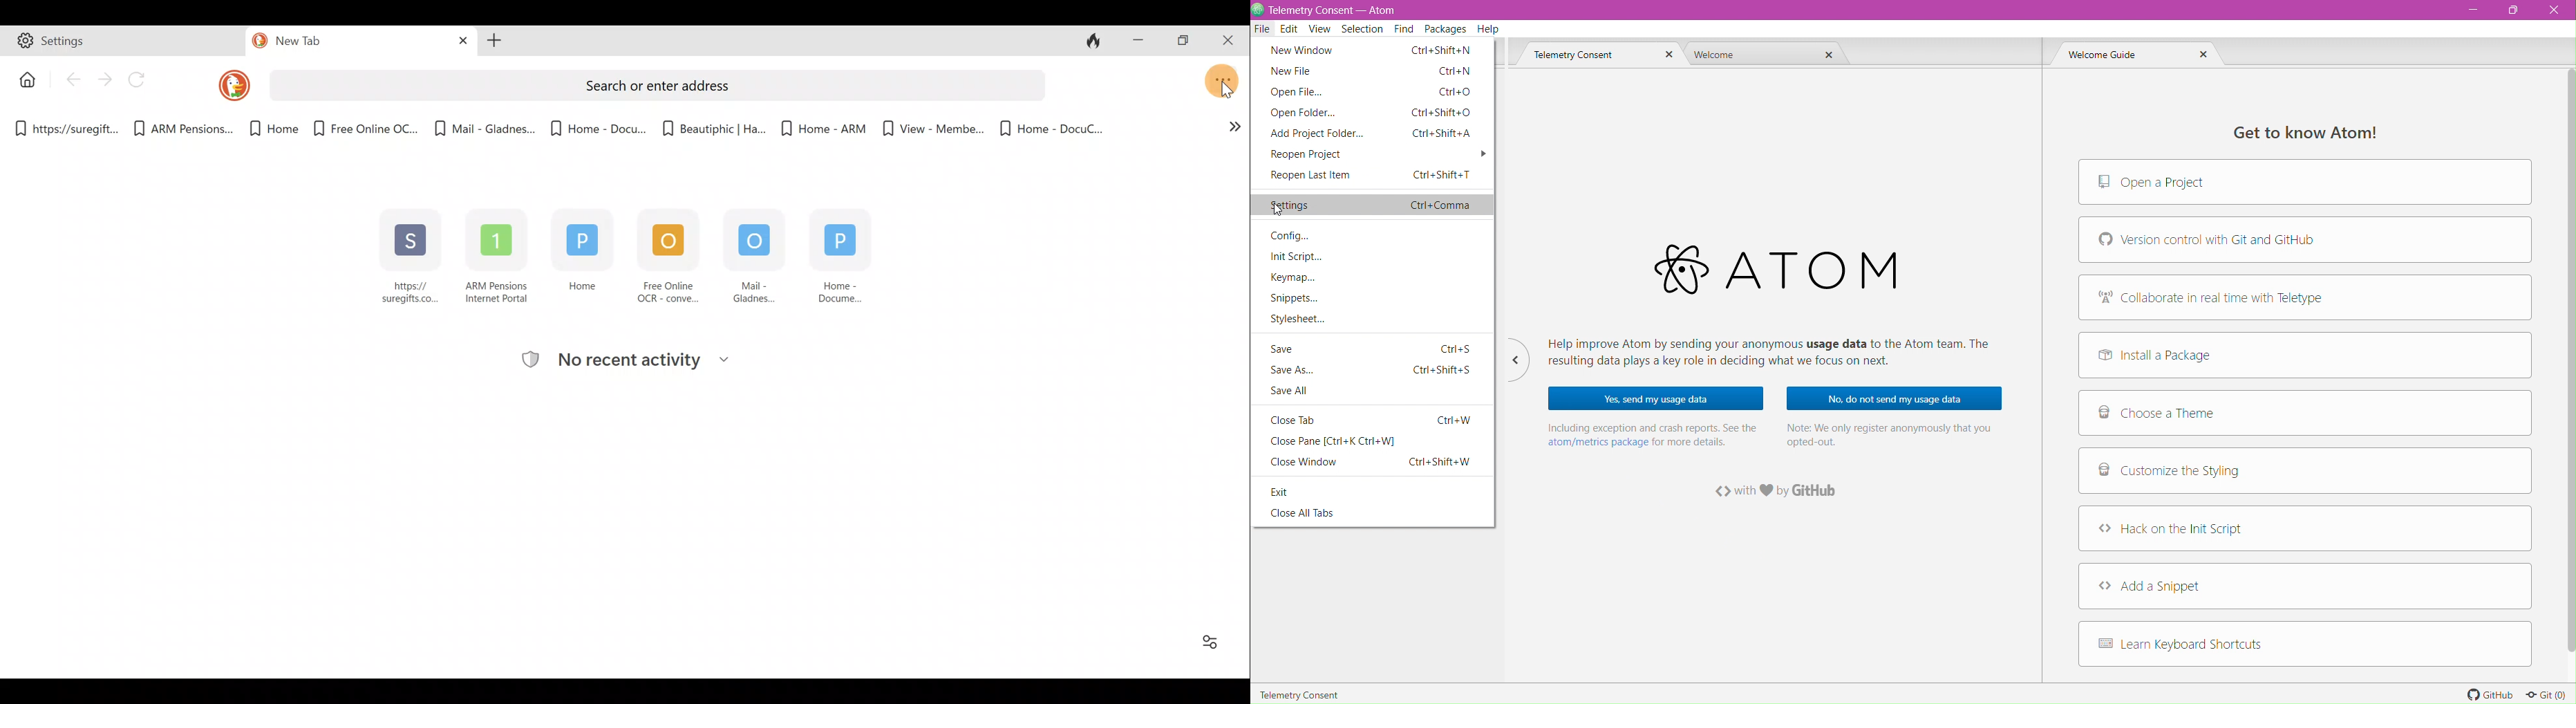 This screenshot has height=728, width=2576. I want to click on Bookmark 1, so click(64, 126).